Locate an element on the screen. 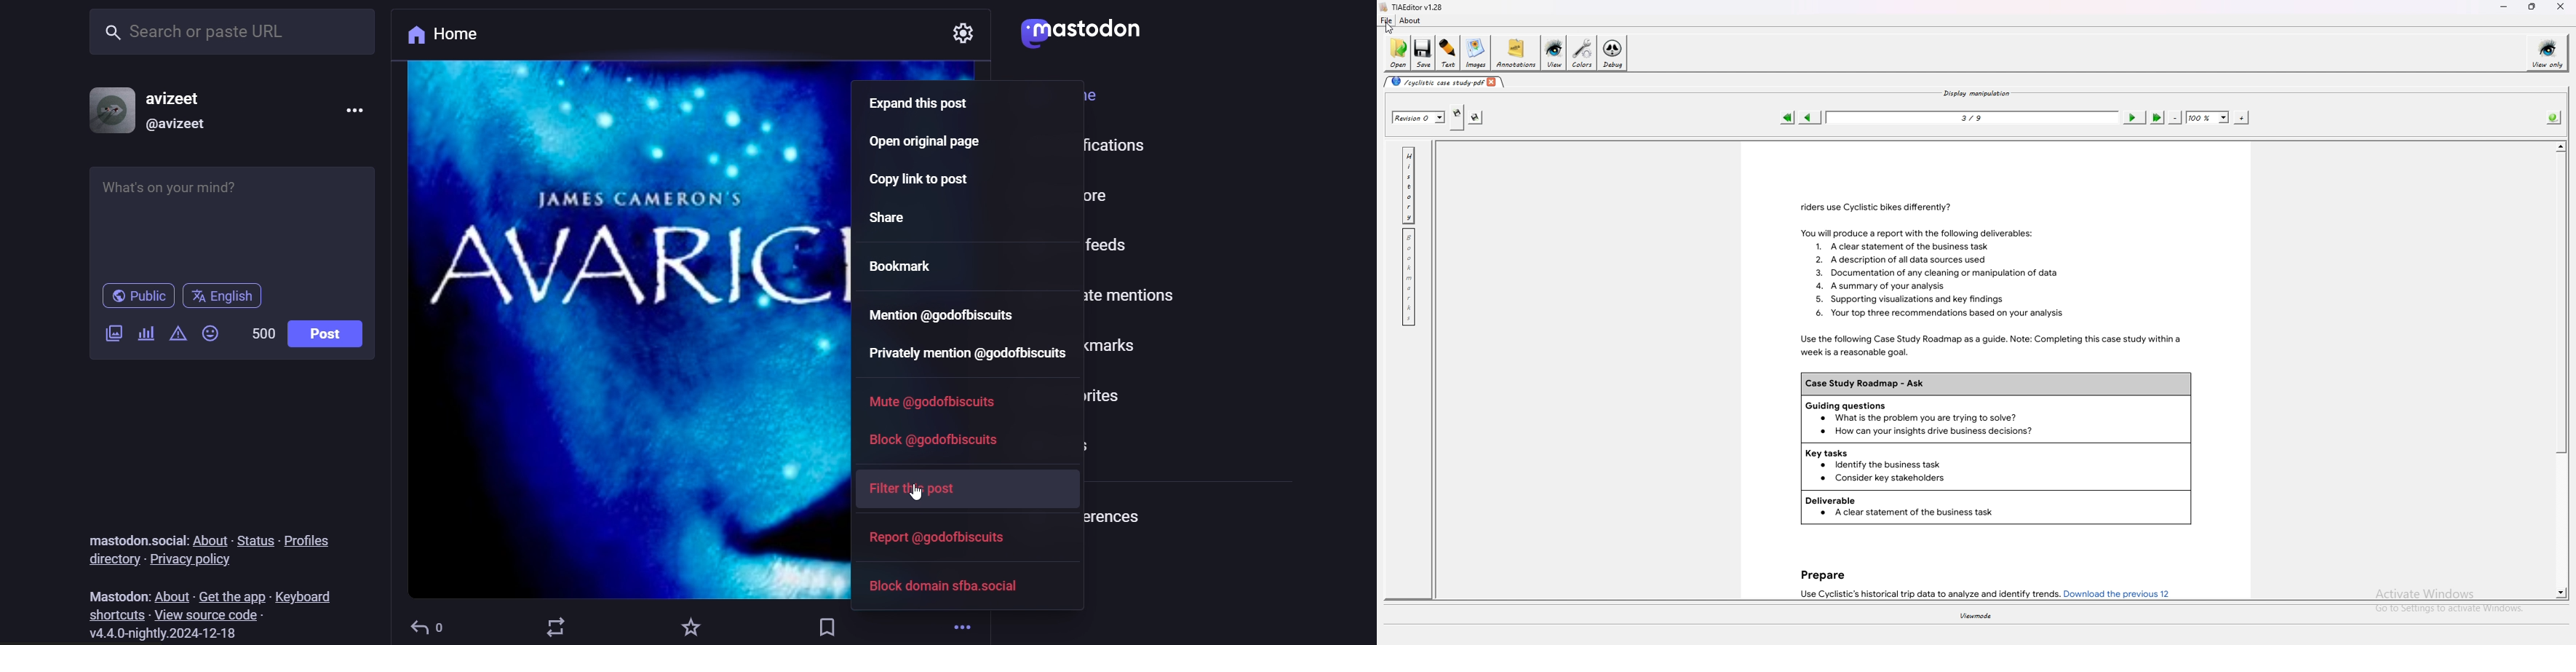  mastodon is located at coordinates (116, 594).